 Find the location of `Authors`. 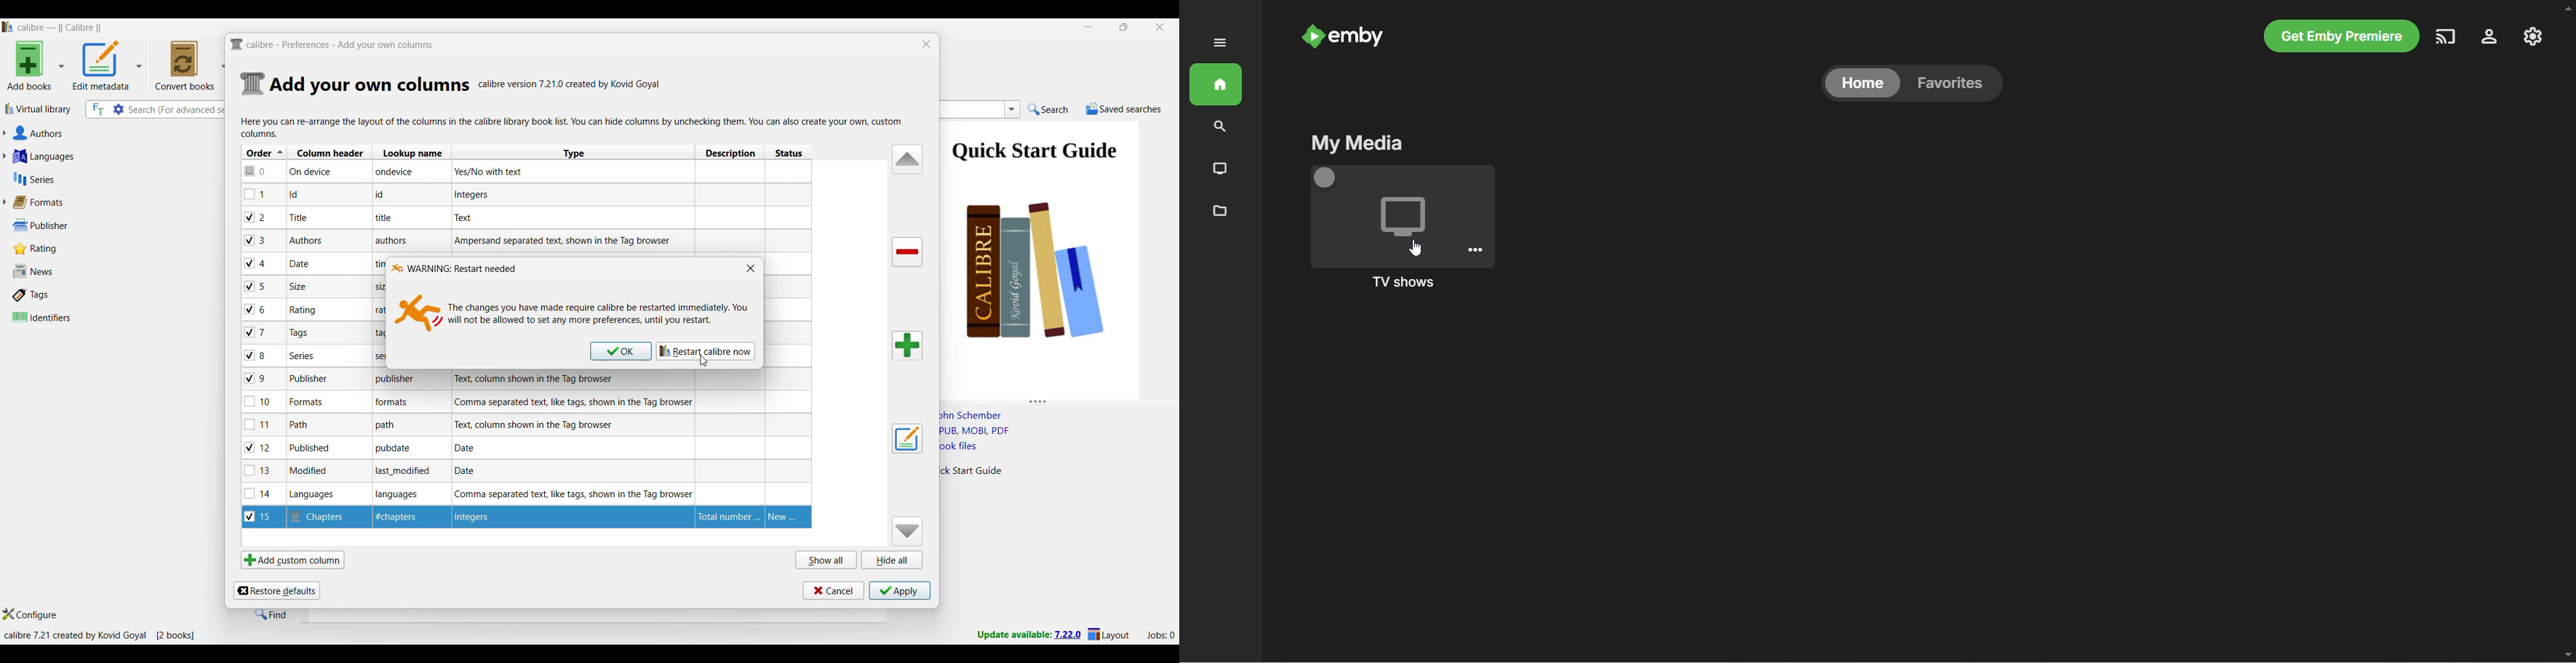

Authors is located at coordinates (97, 134).